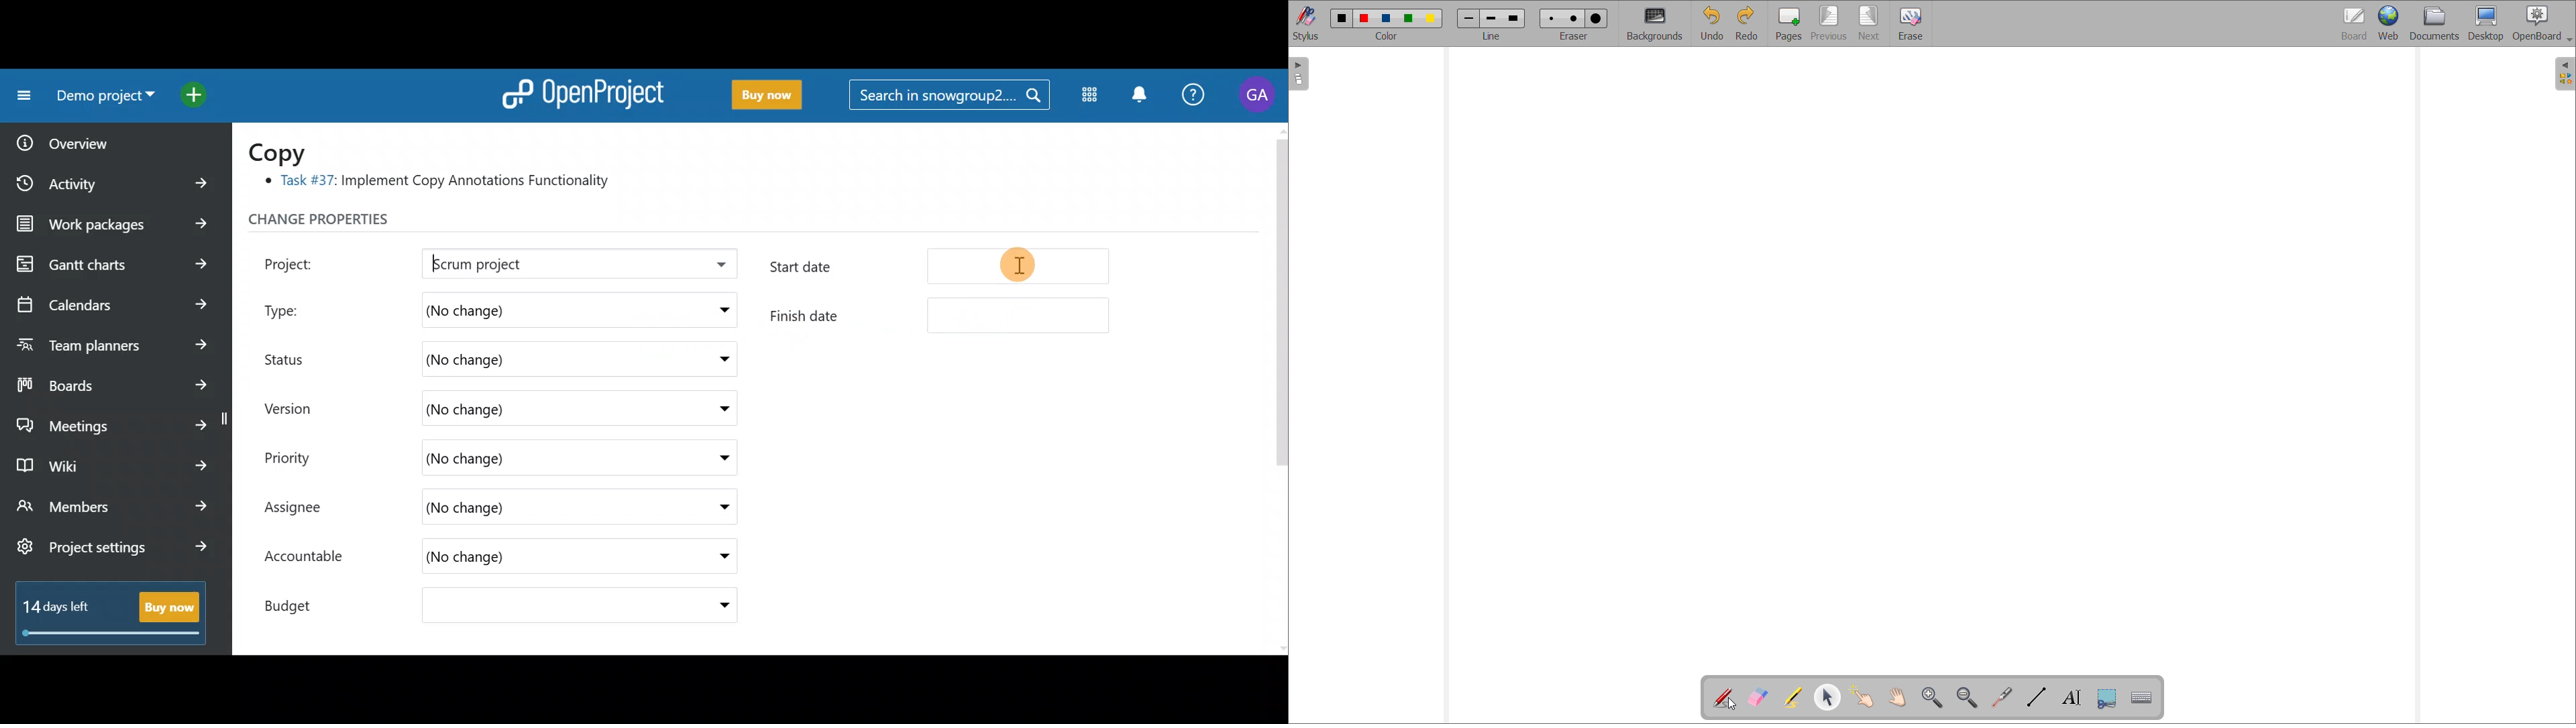 The width and height of the screenshot is (2576, 728). What do you see at coordinates (532, 406) in the screenshot?
I see `(No change)` at bounding box center [532, 406].